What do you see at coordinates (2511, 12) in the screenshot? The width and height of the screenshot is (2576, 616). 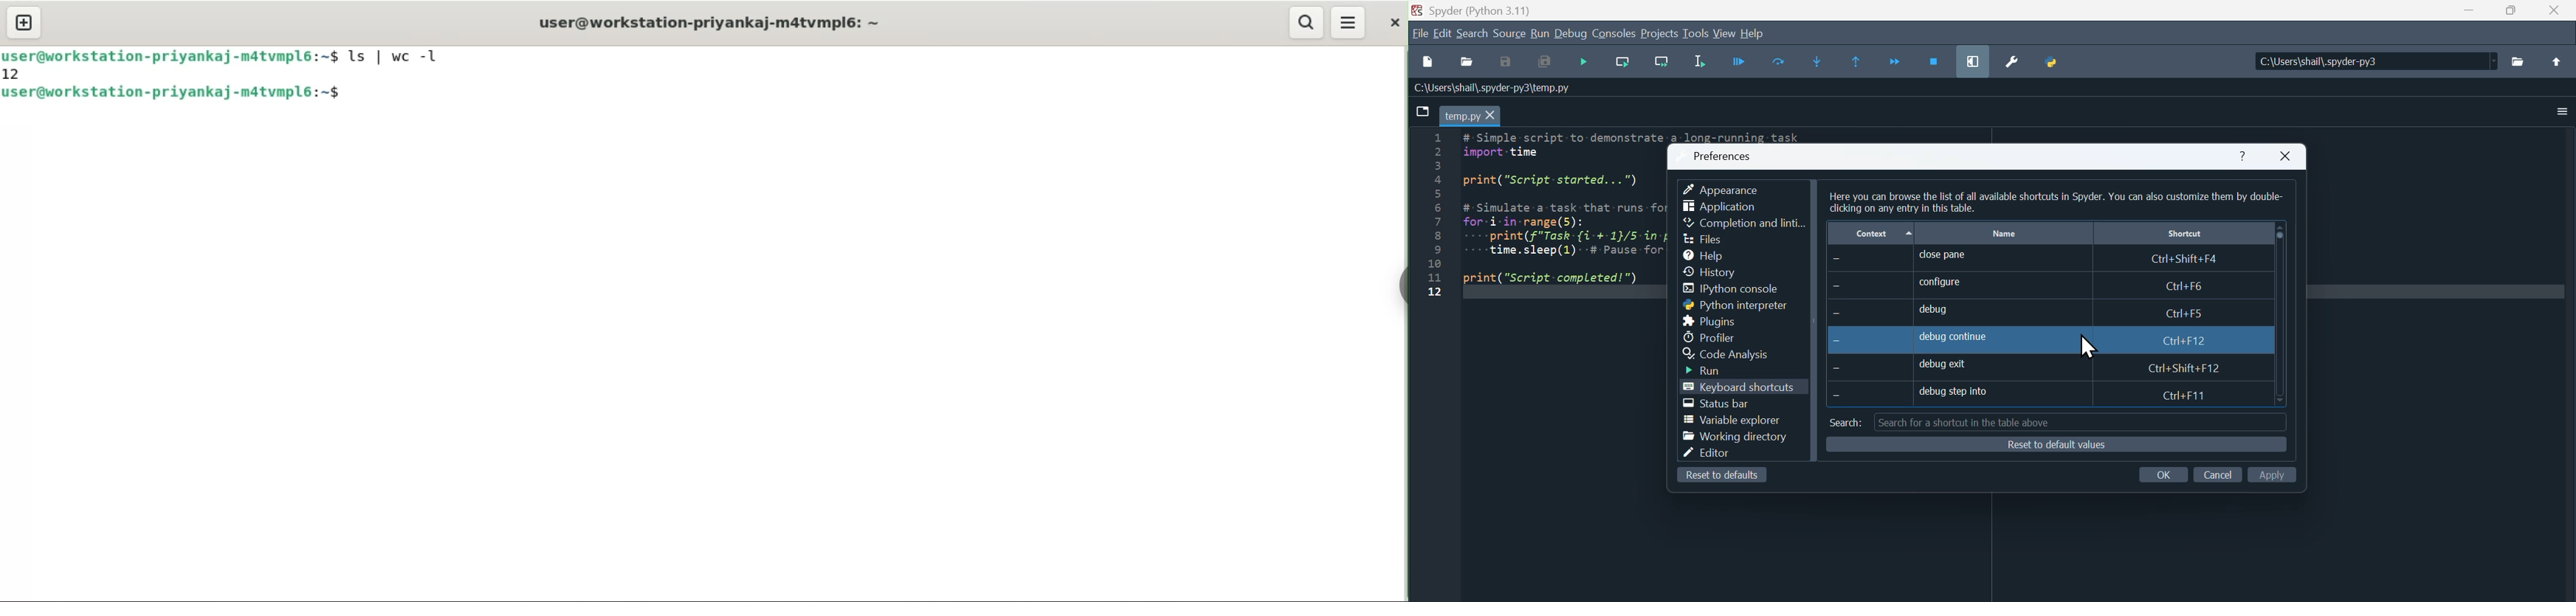 I see `Maximise` at bounding box center [2511, 12].